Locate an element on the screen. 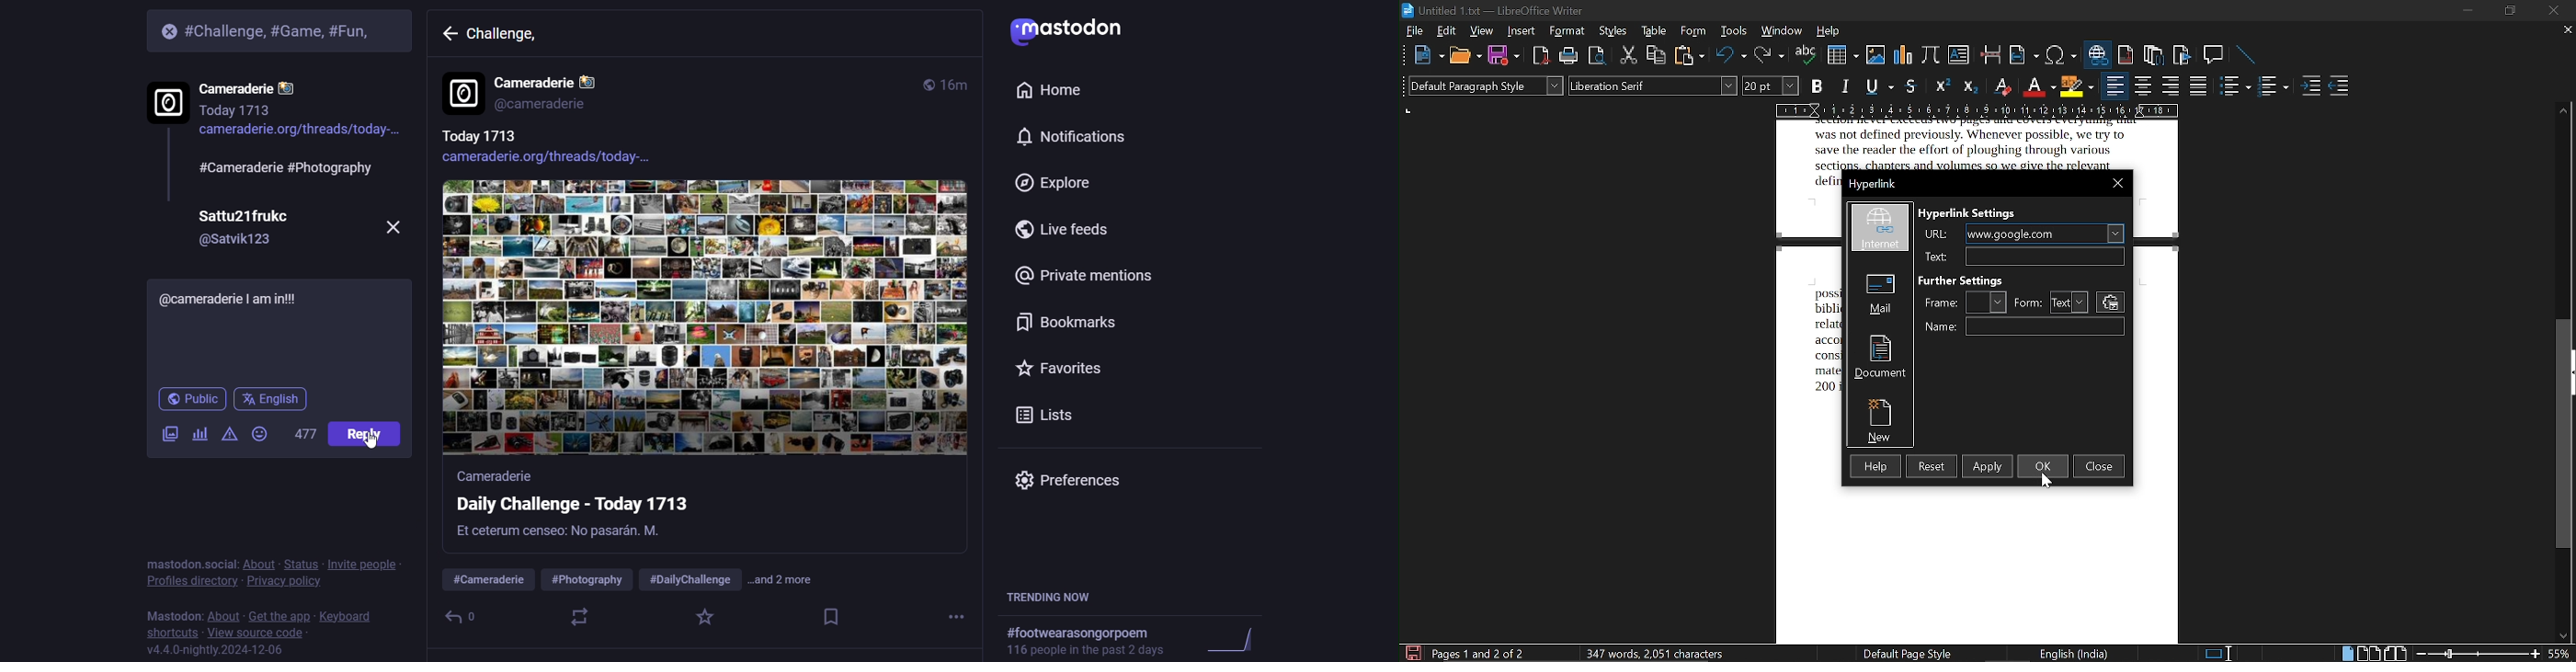 The image size is (2576, 672). text is located at coordinates (2046, 257).